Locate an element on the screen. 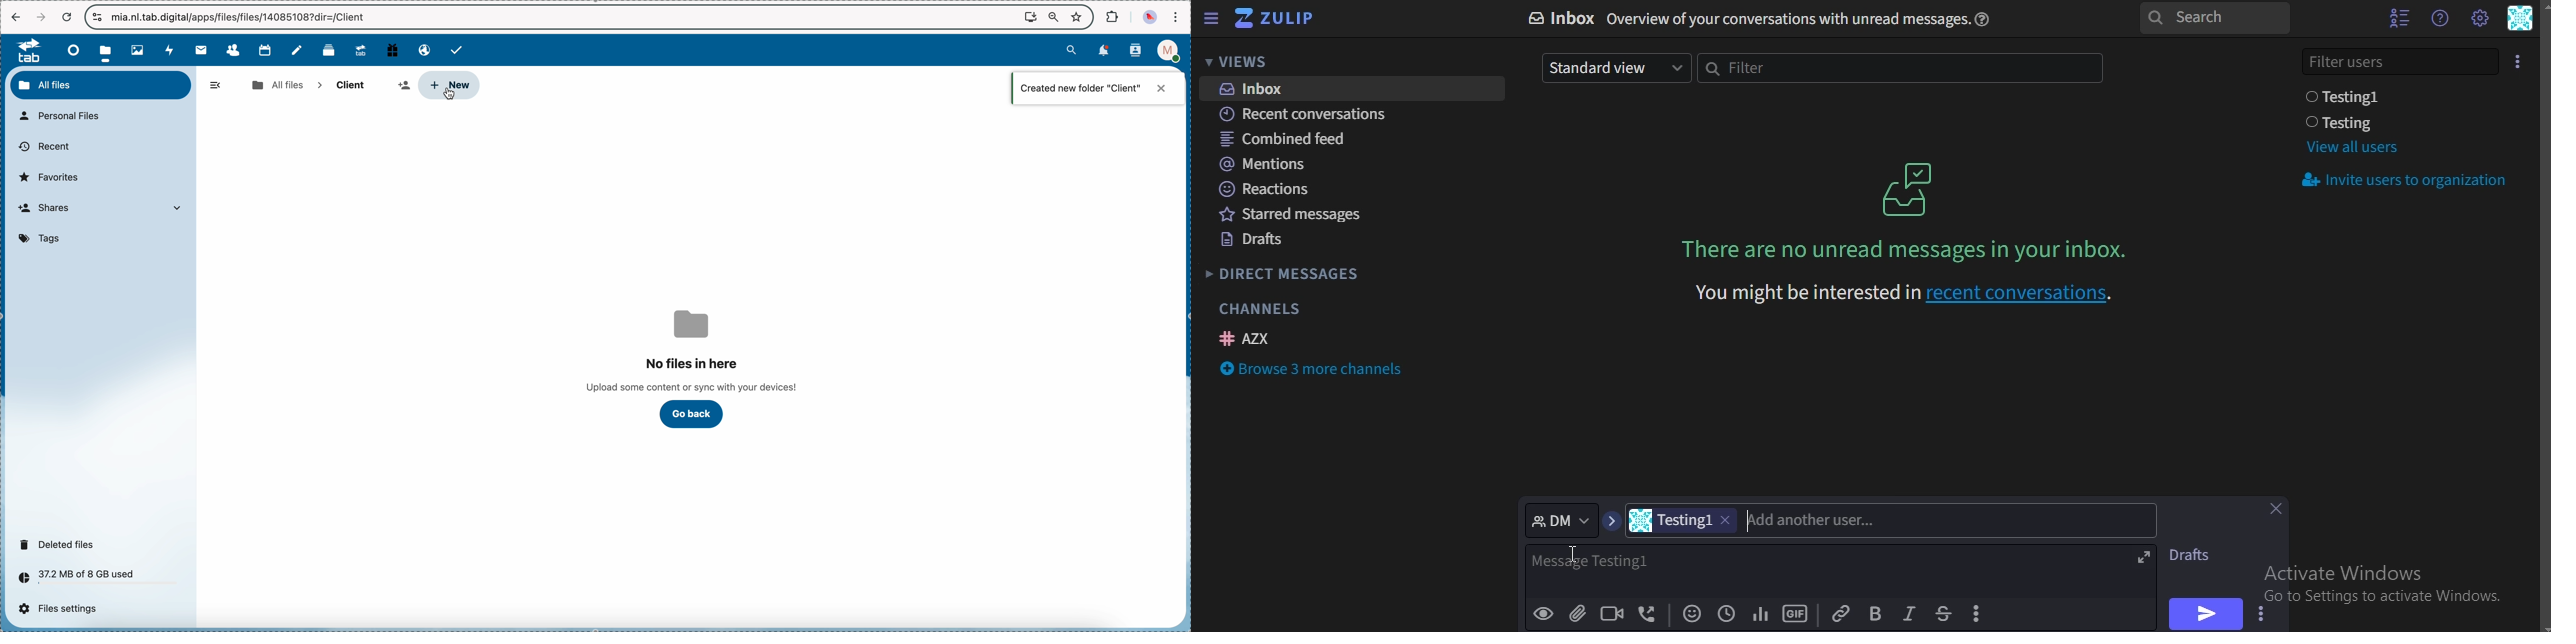 Image resolution: width=2576 pixels, height=644 pixels. draft is located at coordinates (2196, 555).